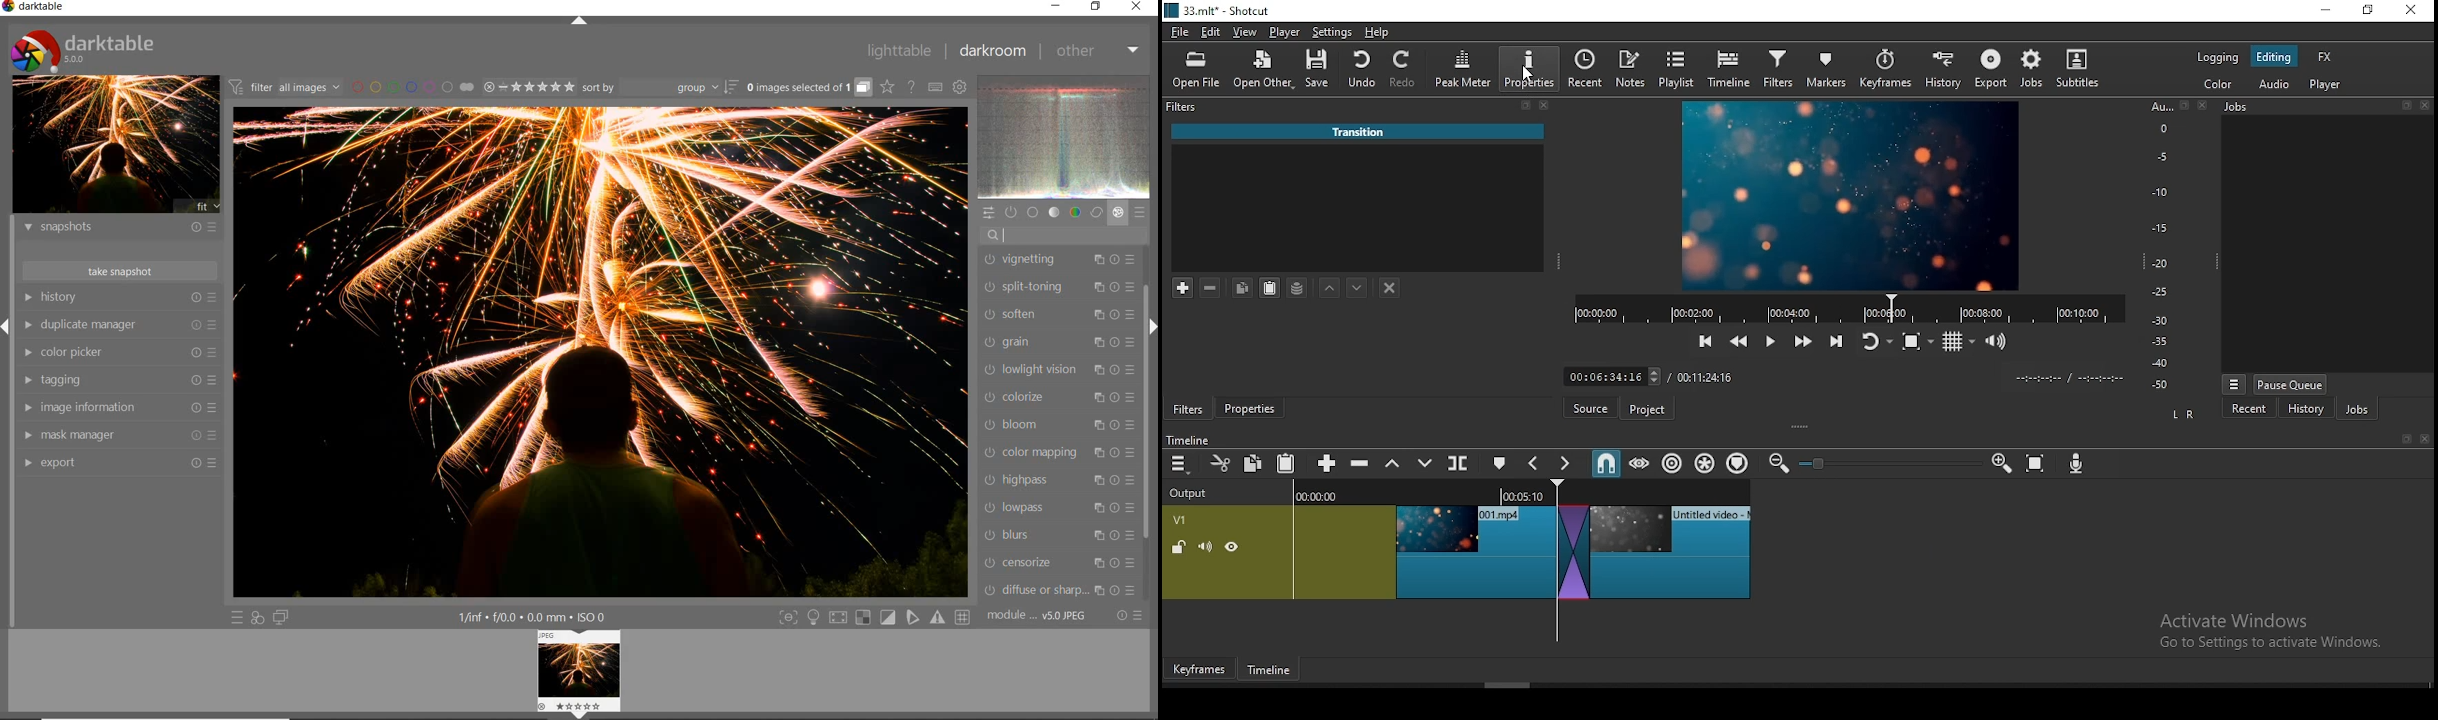 This screenshot has height=728, width=2464. What do you see at coordinates (119, 407) in the screenshot?
I see `image information` at bounding box center [119, 407].